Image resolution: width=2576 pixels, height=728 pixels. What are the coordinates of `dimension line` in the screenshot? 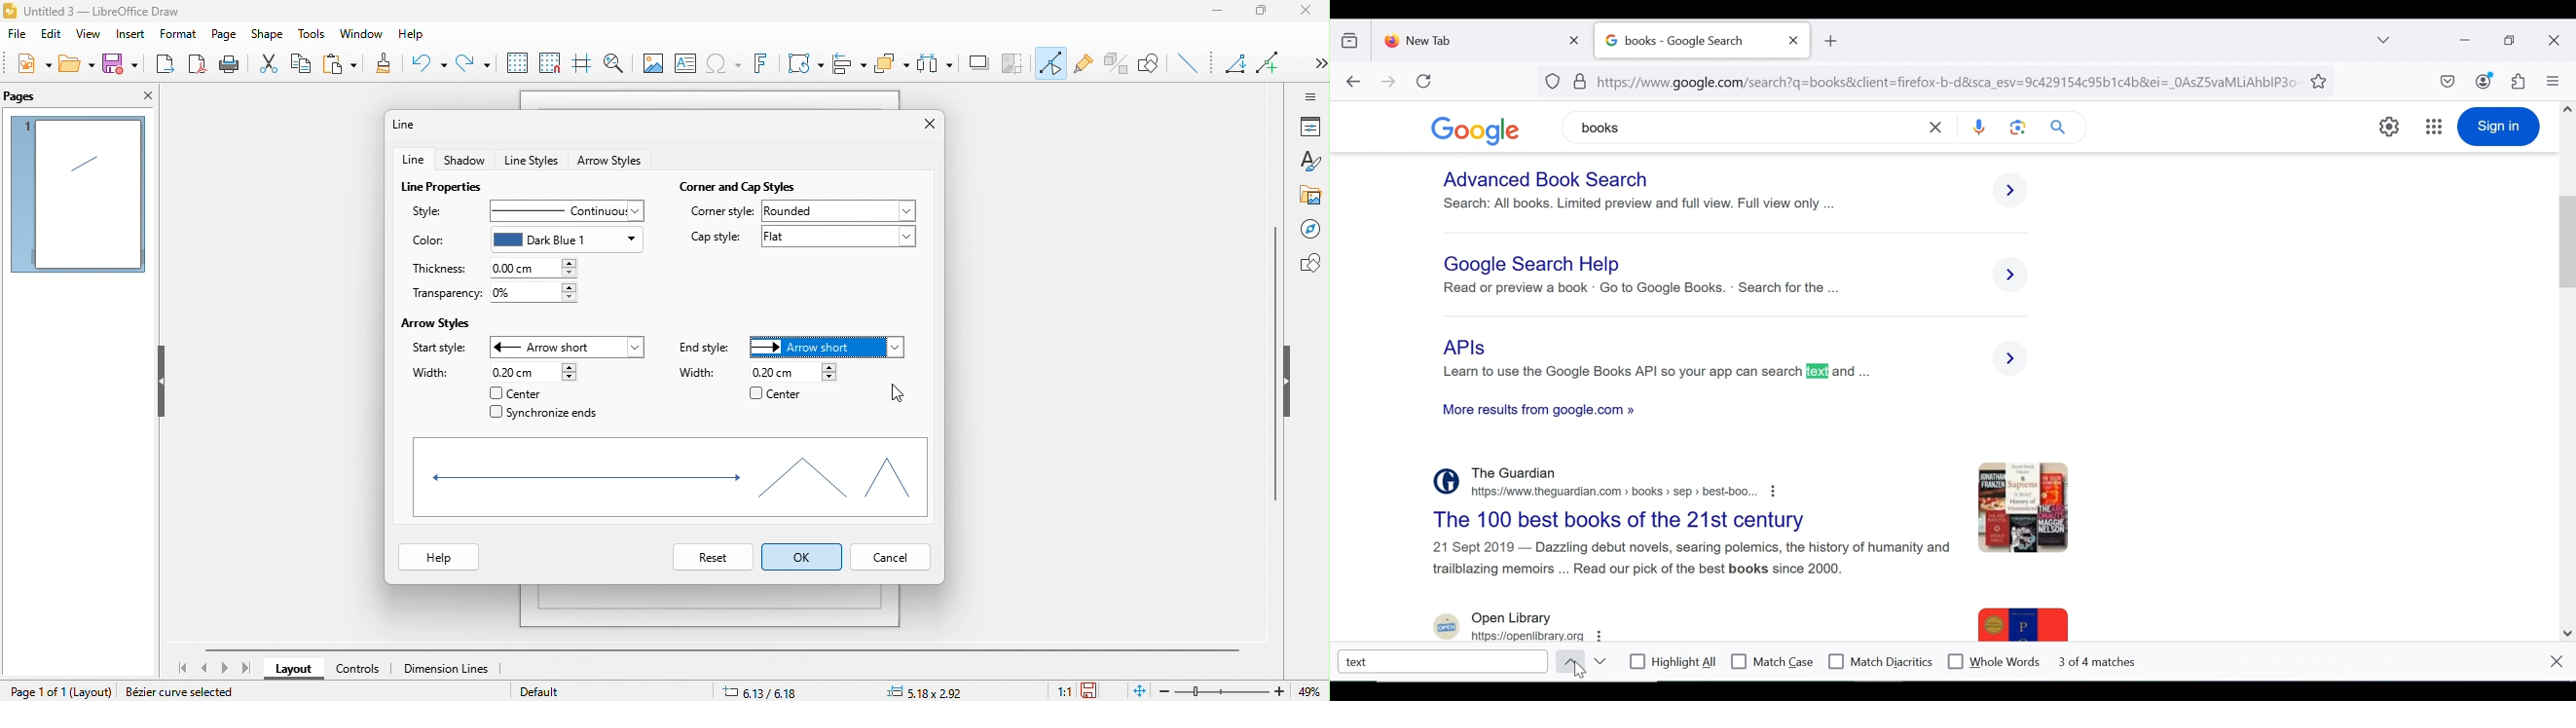 It's located at (456, 669).